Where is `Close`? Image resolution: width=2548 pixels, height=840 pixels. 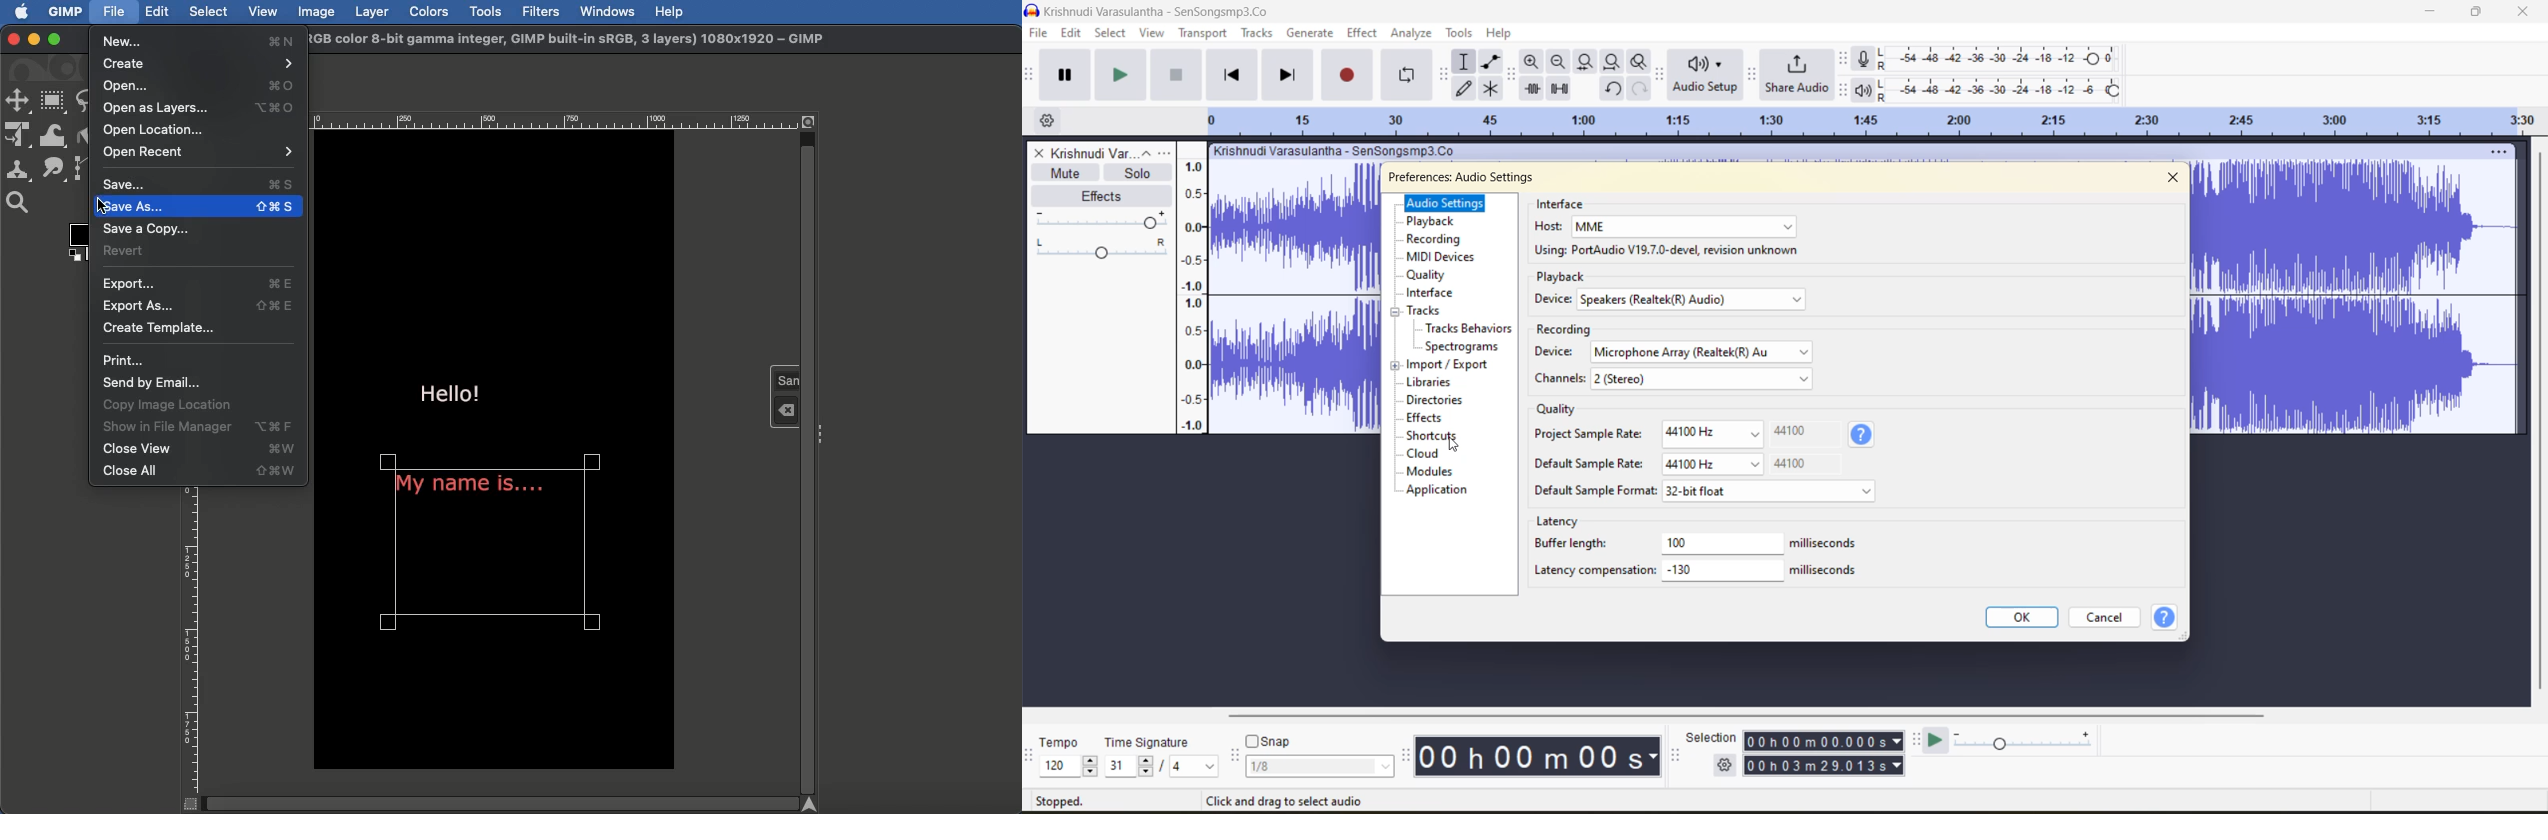 Close is located at coordinates (11, 38).